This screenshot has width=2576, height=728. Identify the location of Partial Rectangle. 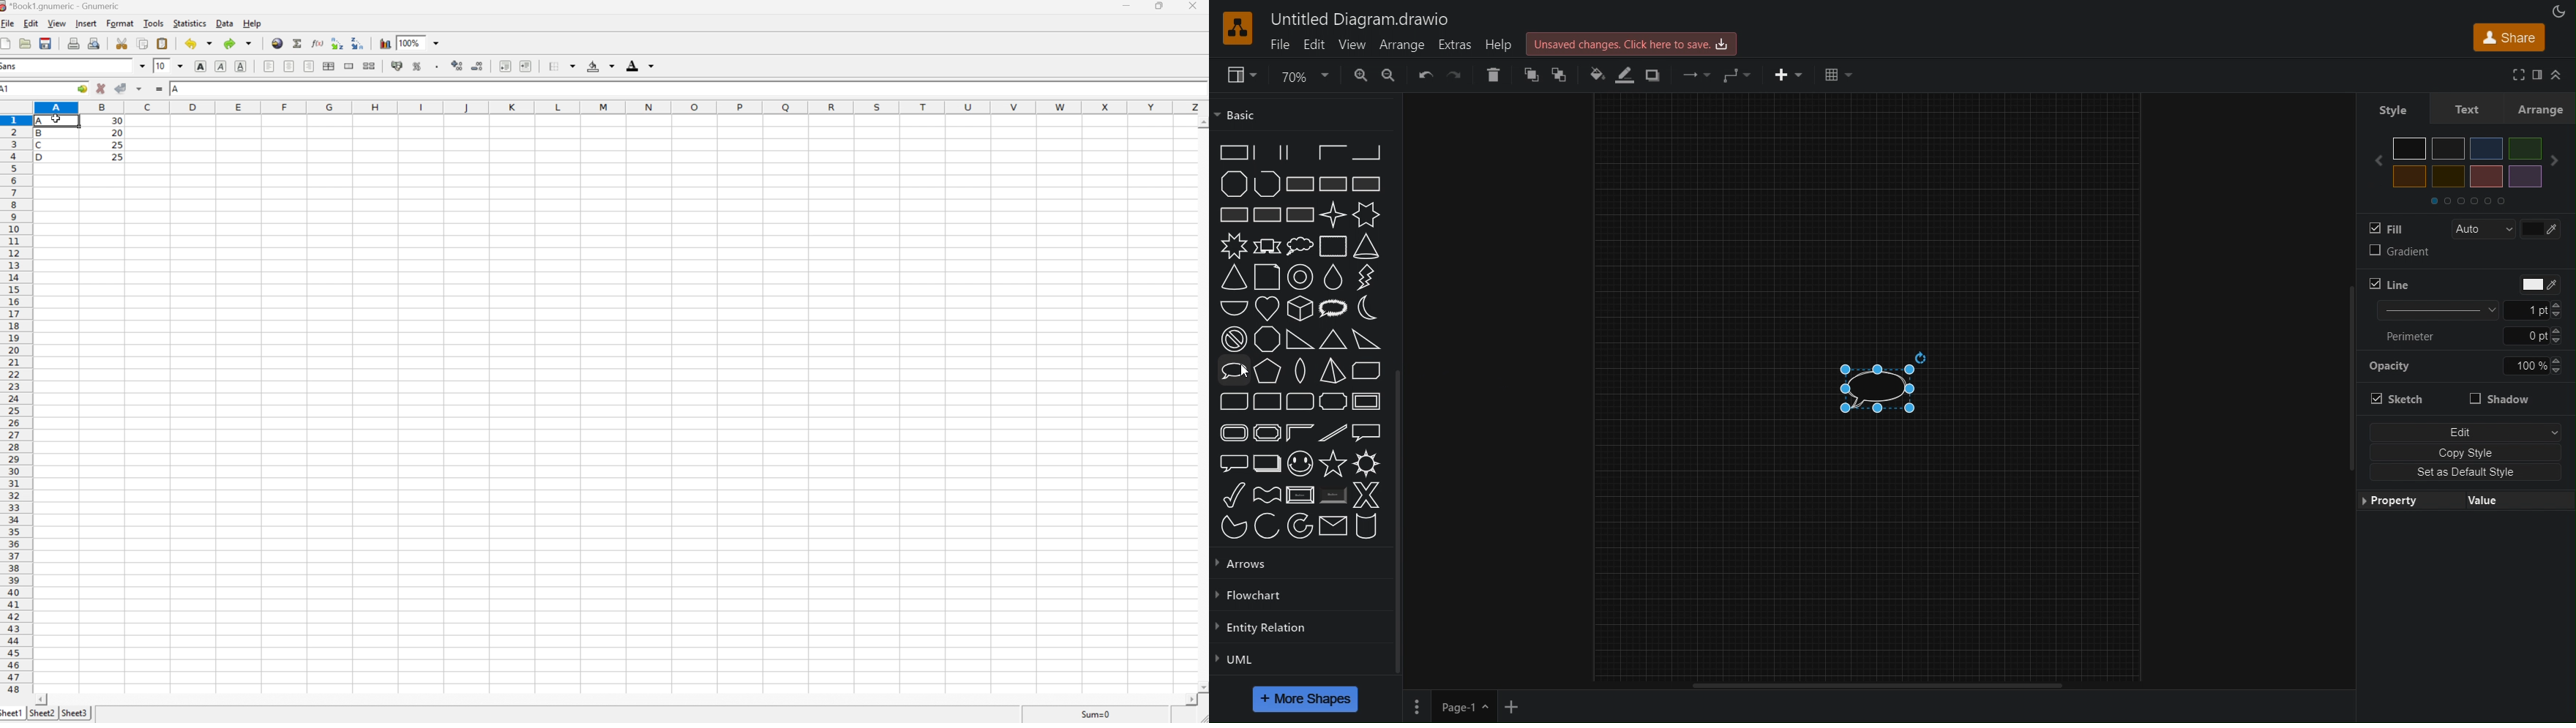
(1267, 151).